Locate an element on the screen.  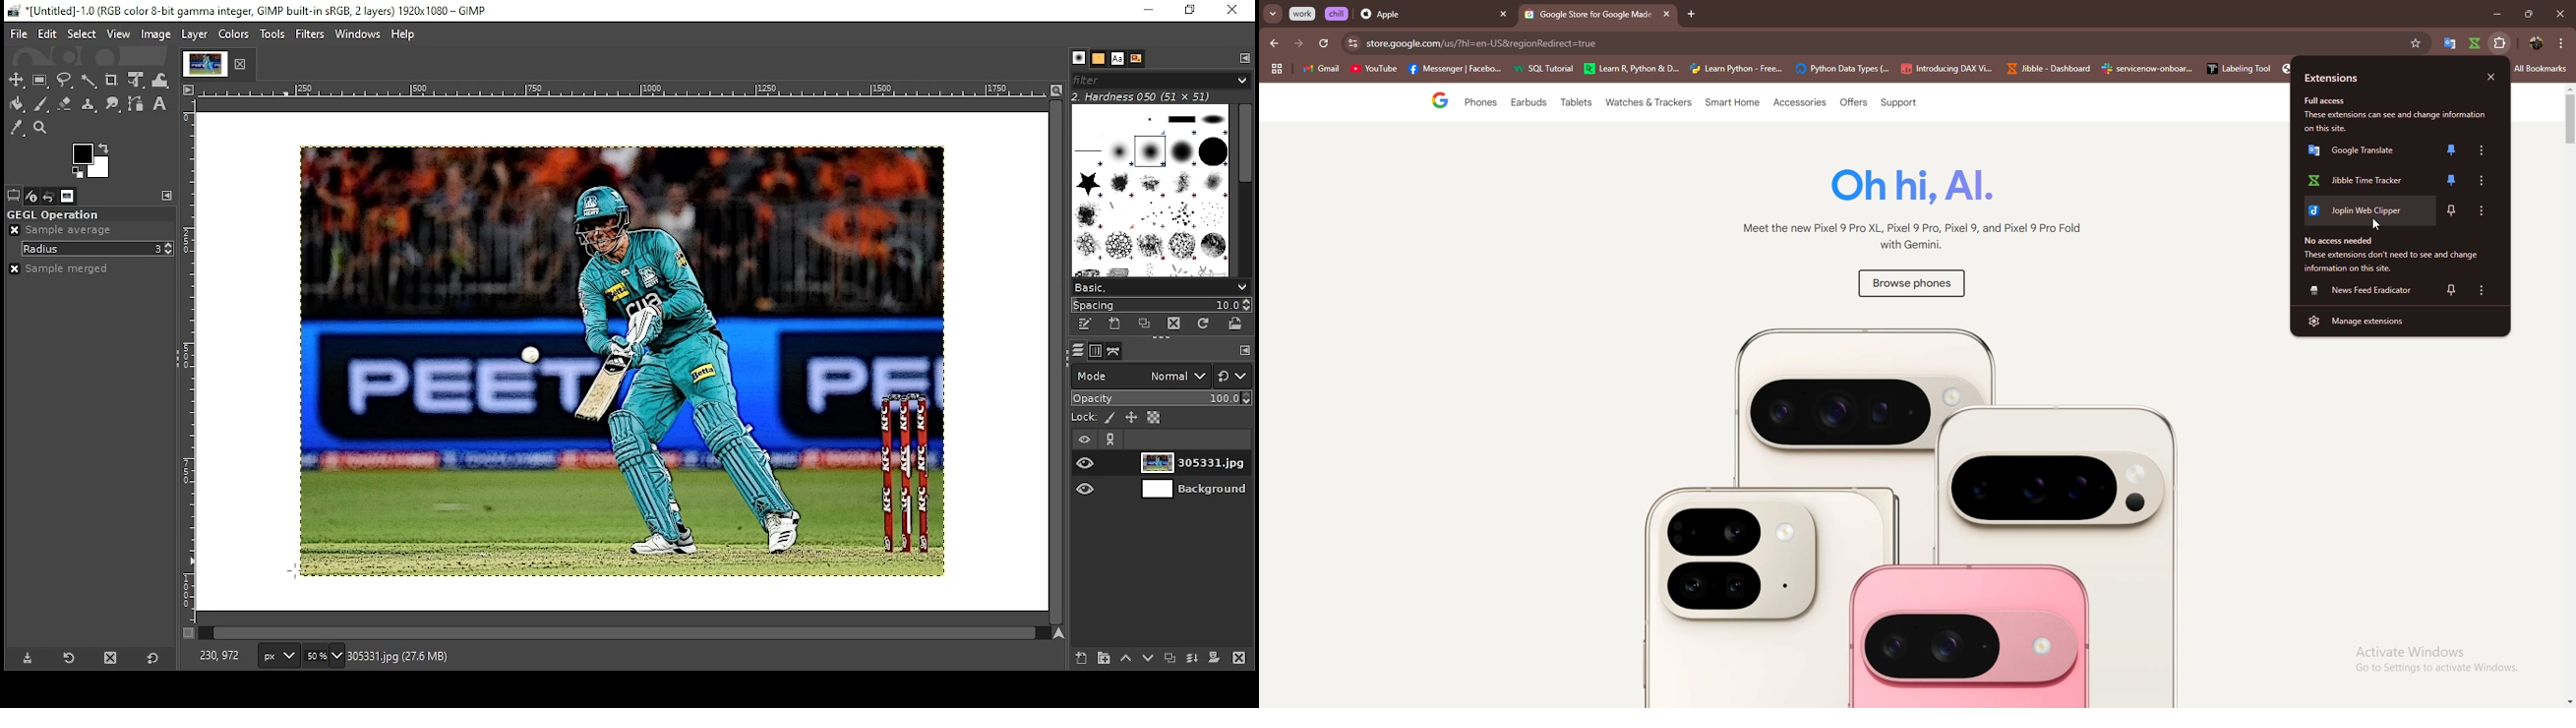
Phones is located at coordinates (1477, 104).